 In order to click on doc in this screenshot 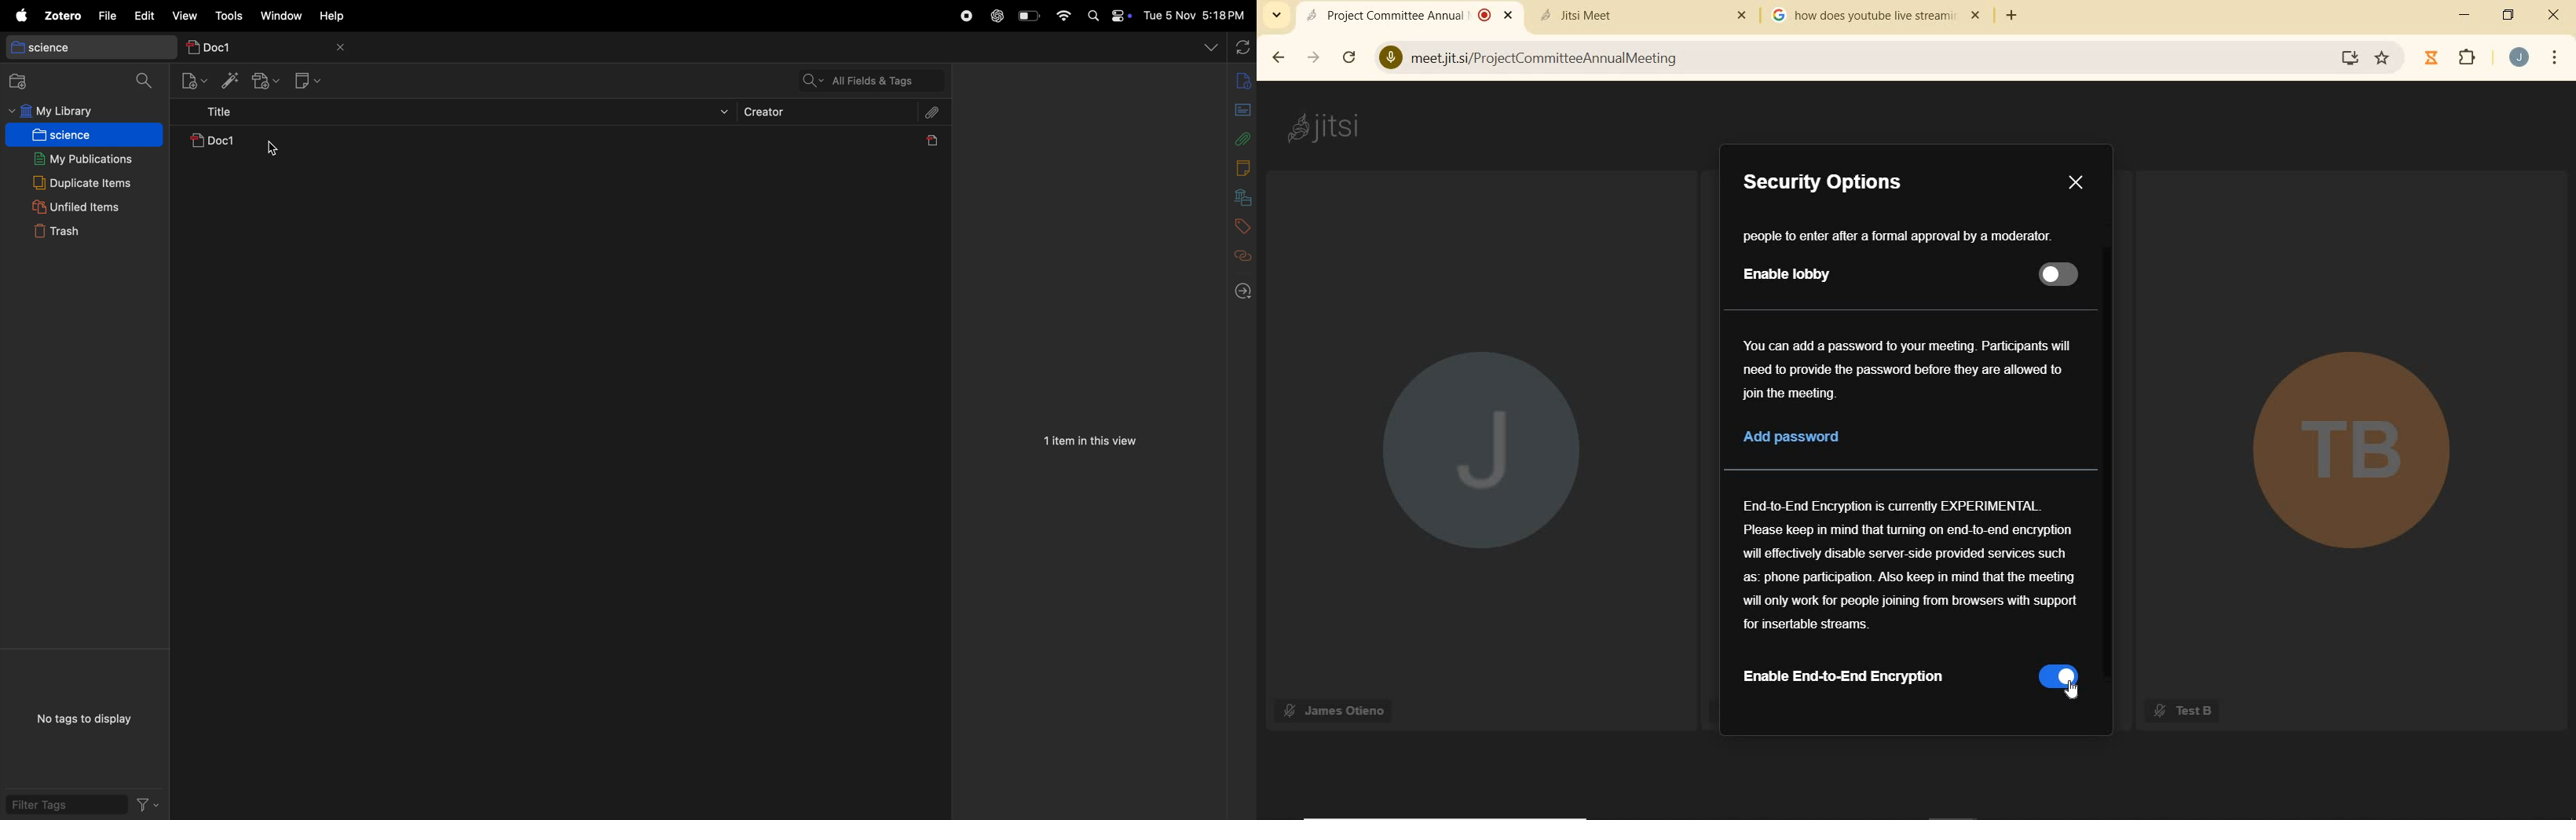, I will do `click(930, 143)`.